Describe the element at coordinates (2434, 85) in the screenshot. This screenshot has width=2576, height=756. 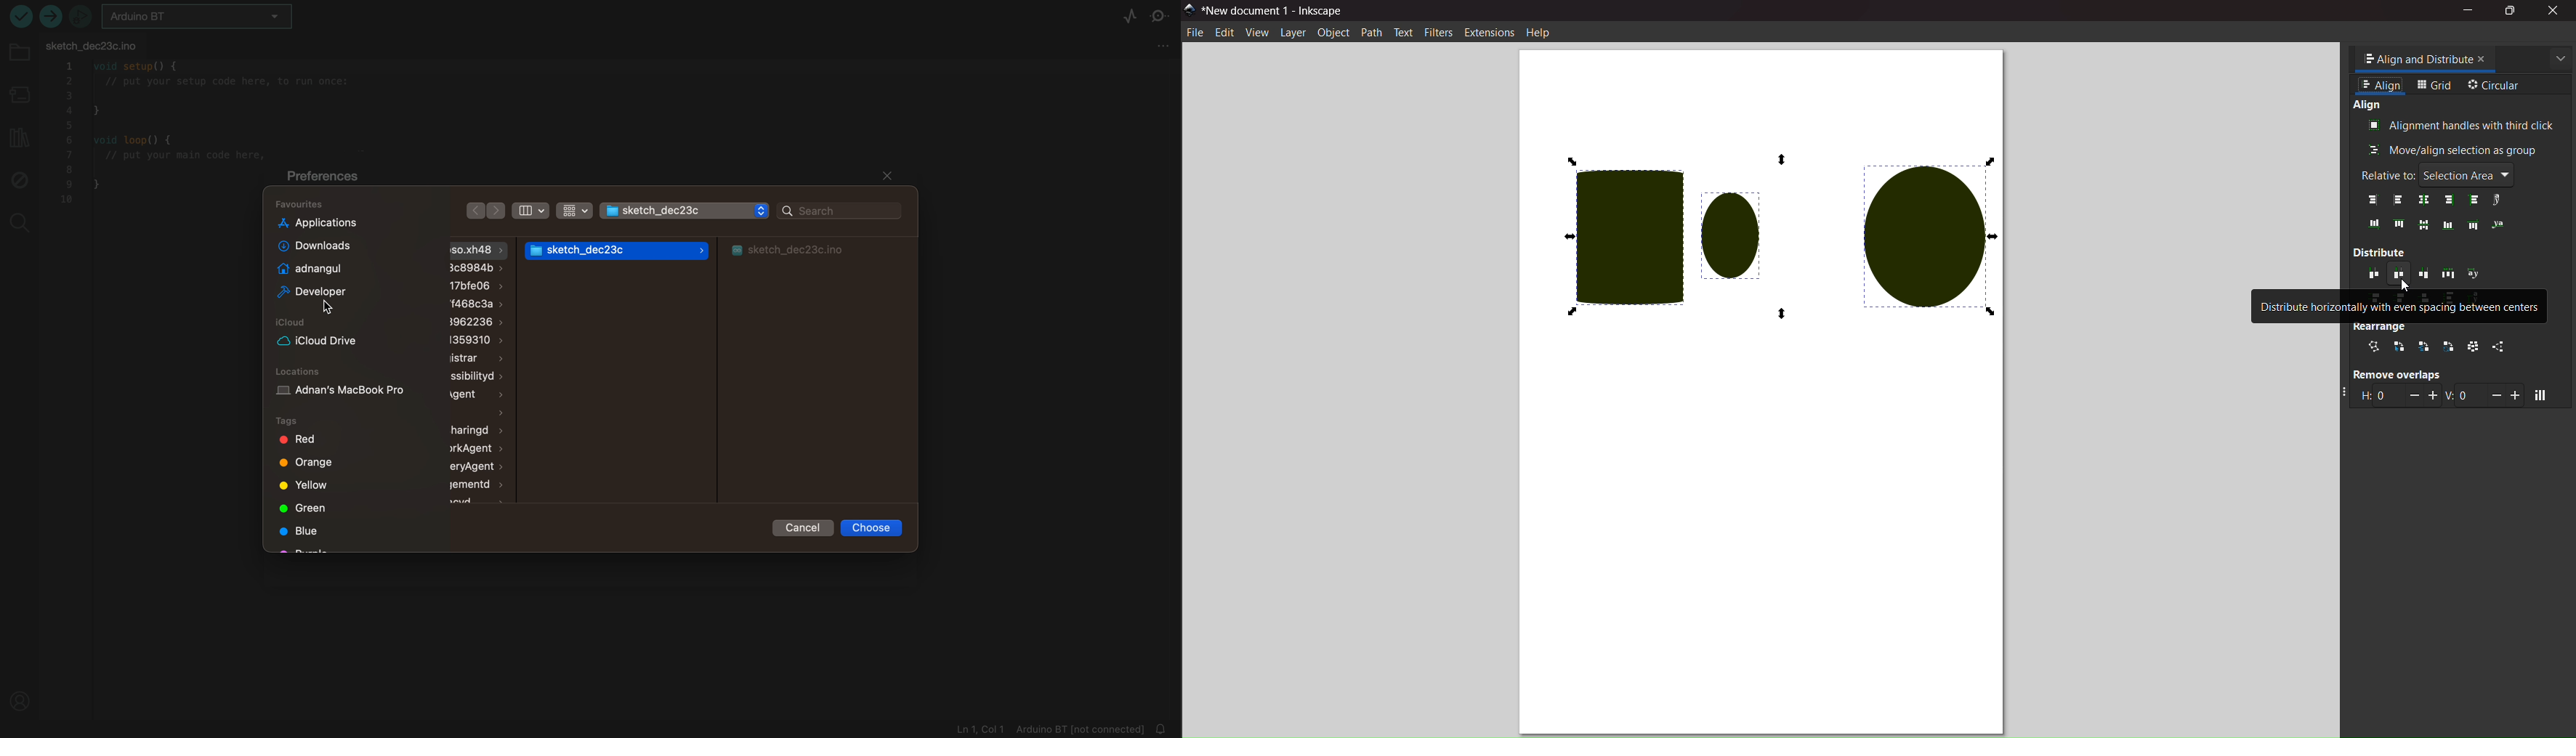
I see `grid` at that location.